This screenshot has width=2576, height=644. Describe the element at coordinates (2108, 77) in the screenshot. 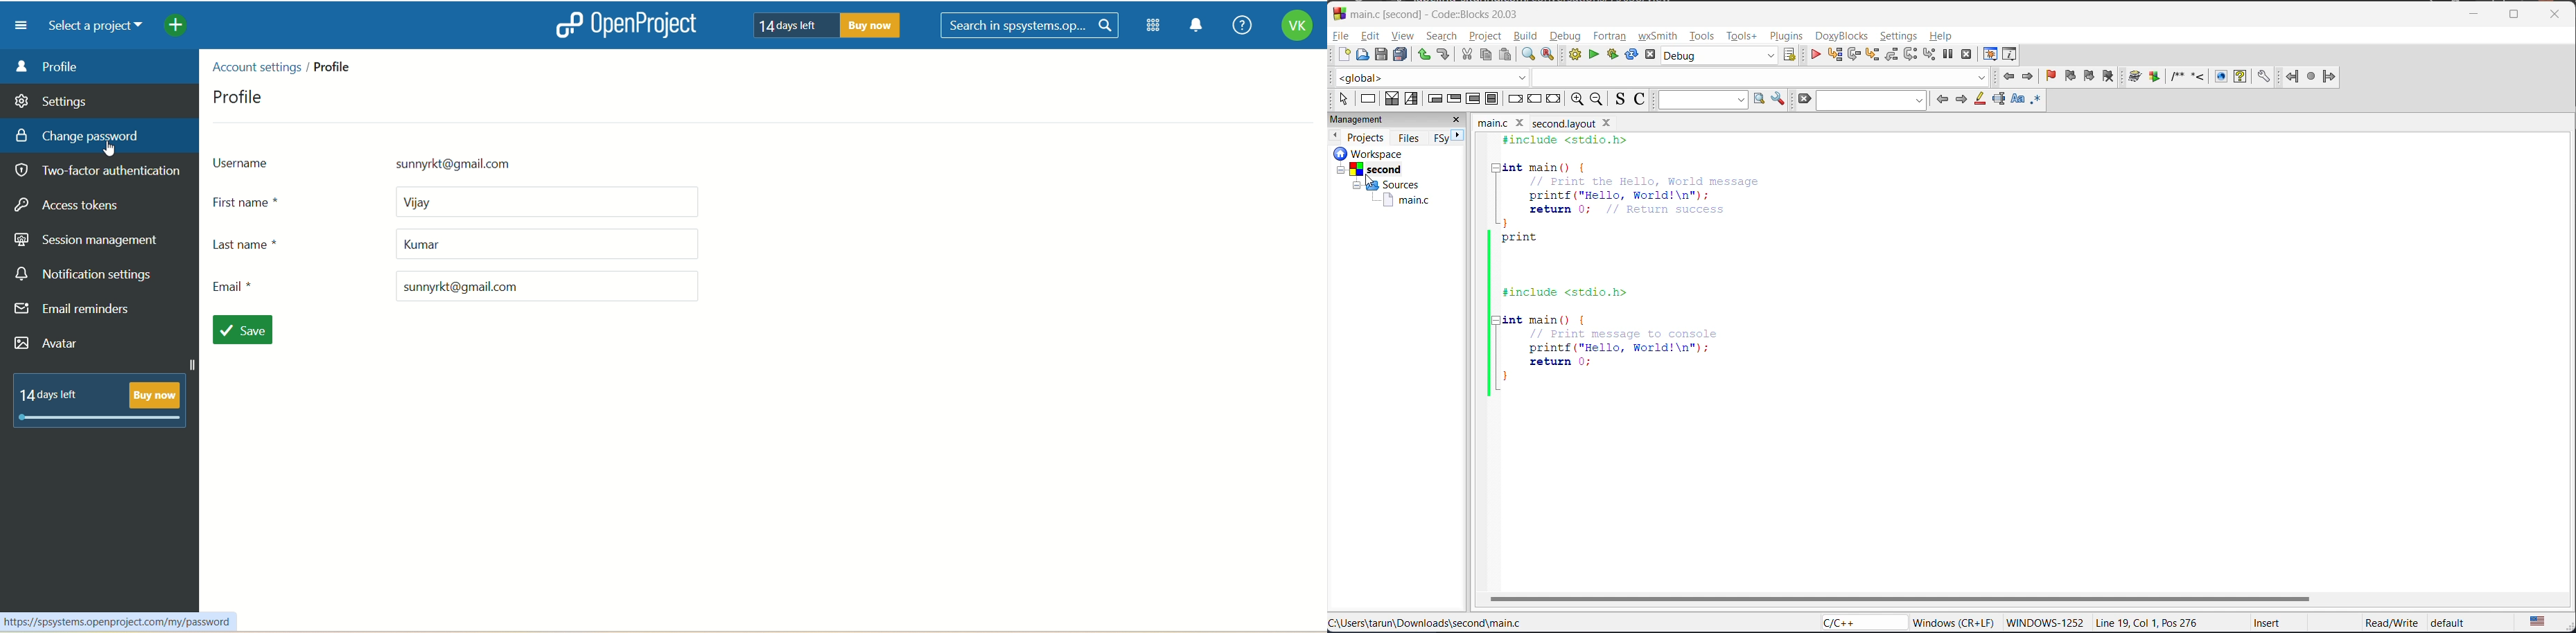

I see `clear bookmark` at that location.